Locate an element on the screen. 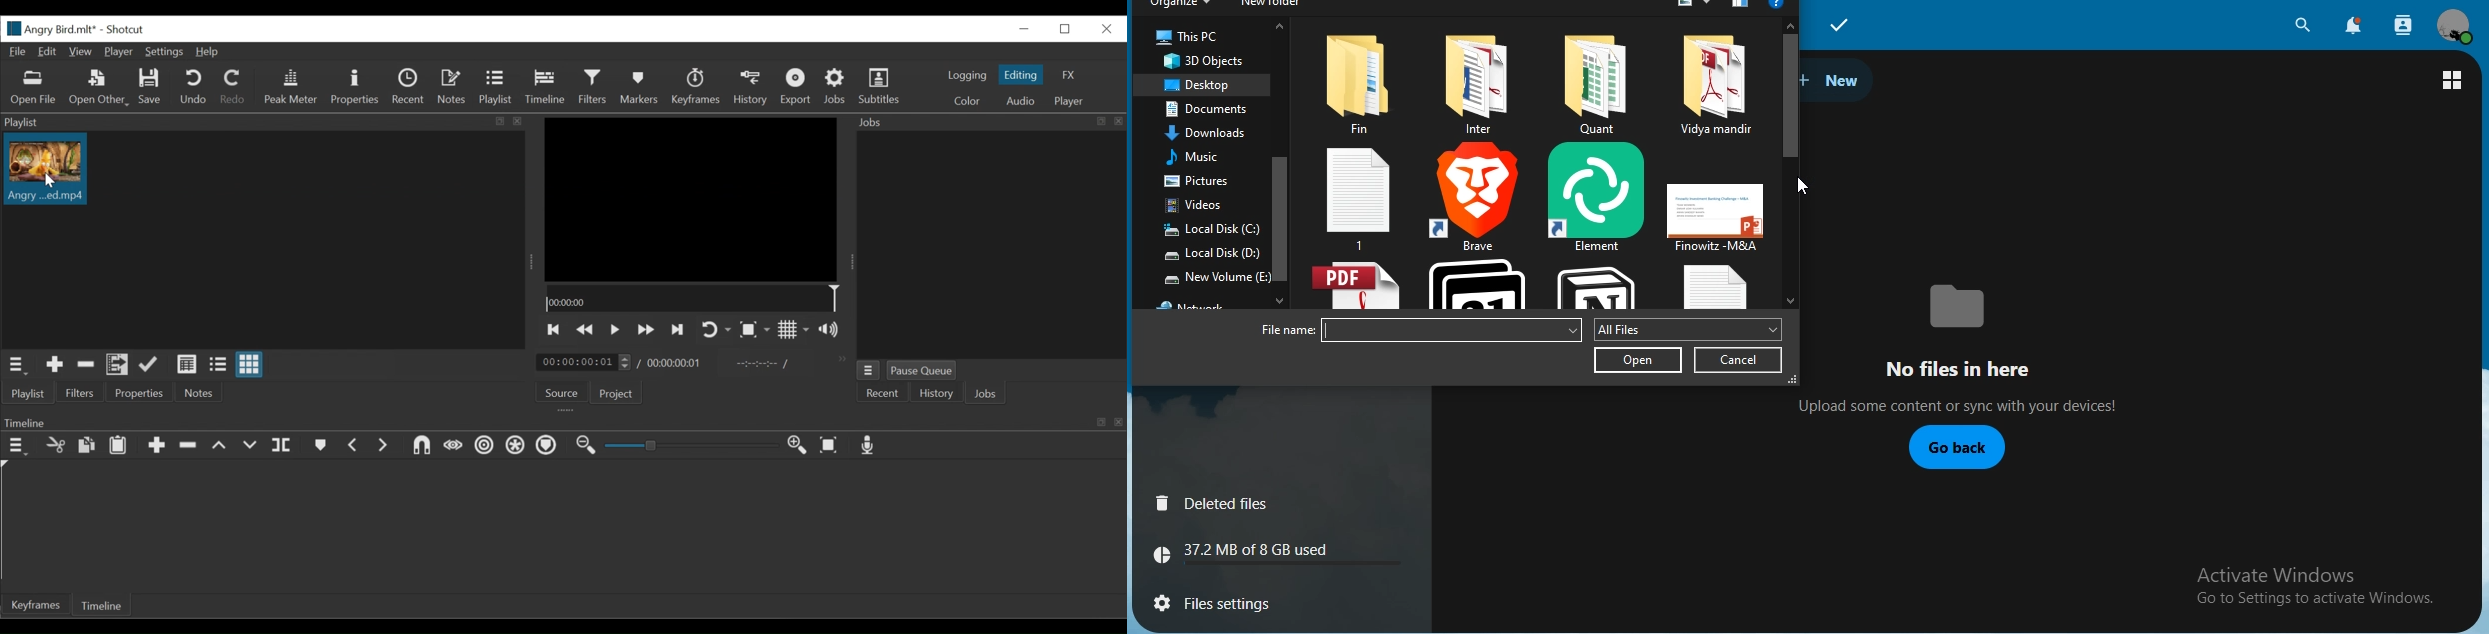  this pc is located at coordinates (1187, 38).